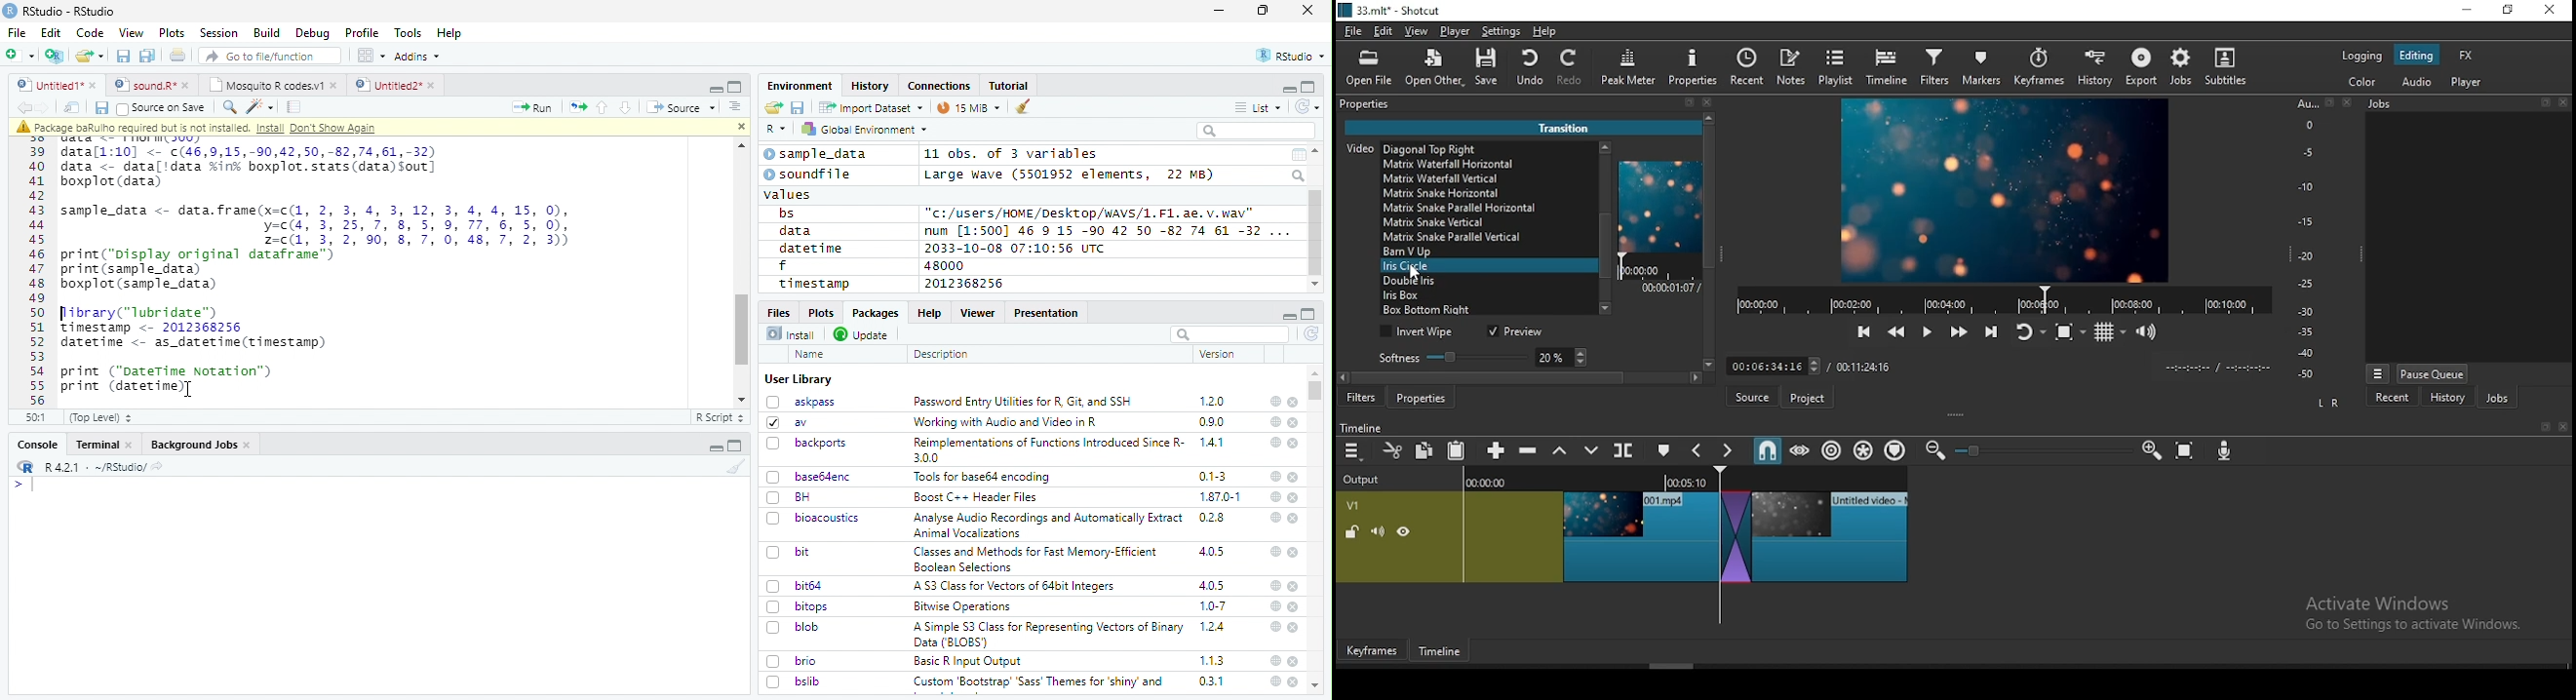  What do you see at coordinates (743, 400) in the screenshot?
I see `scroll down` at bounding box center [743, 400].